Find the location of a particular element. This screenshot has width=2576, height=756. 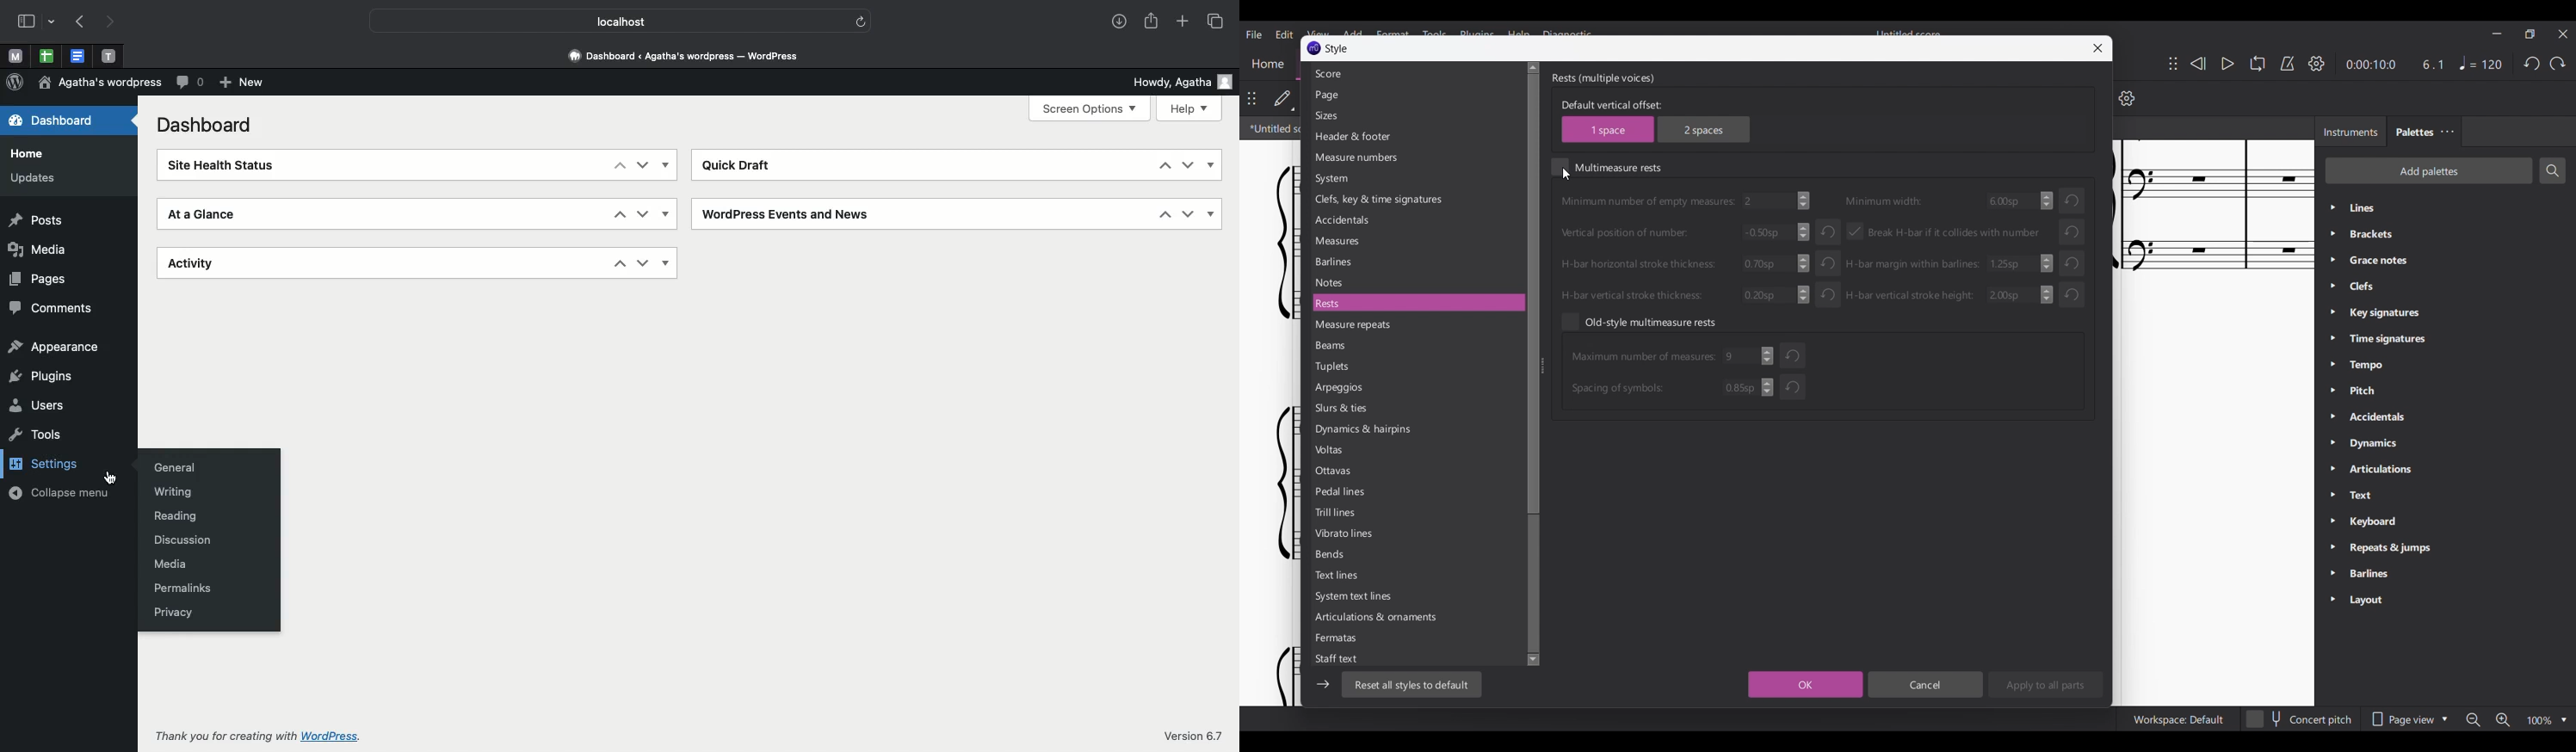

Home section is located at coordinates (1267, 64).